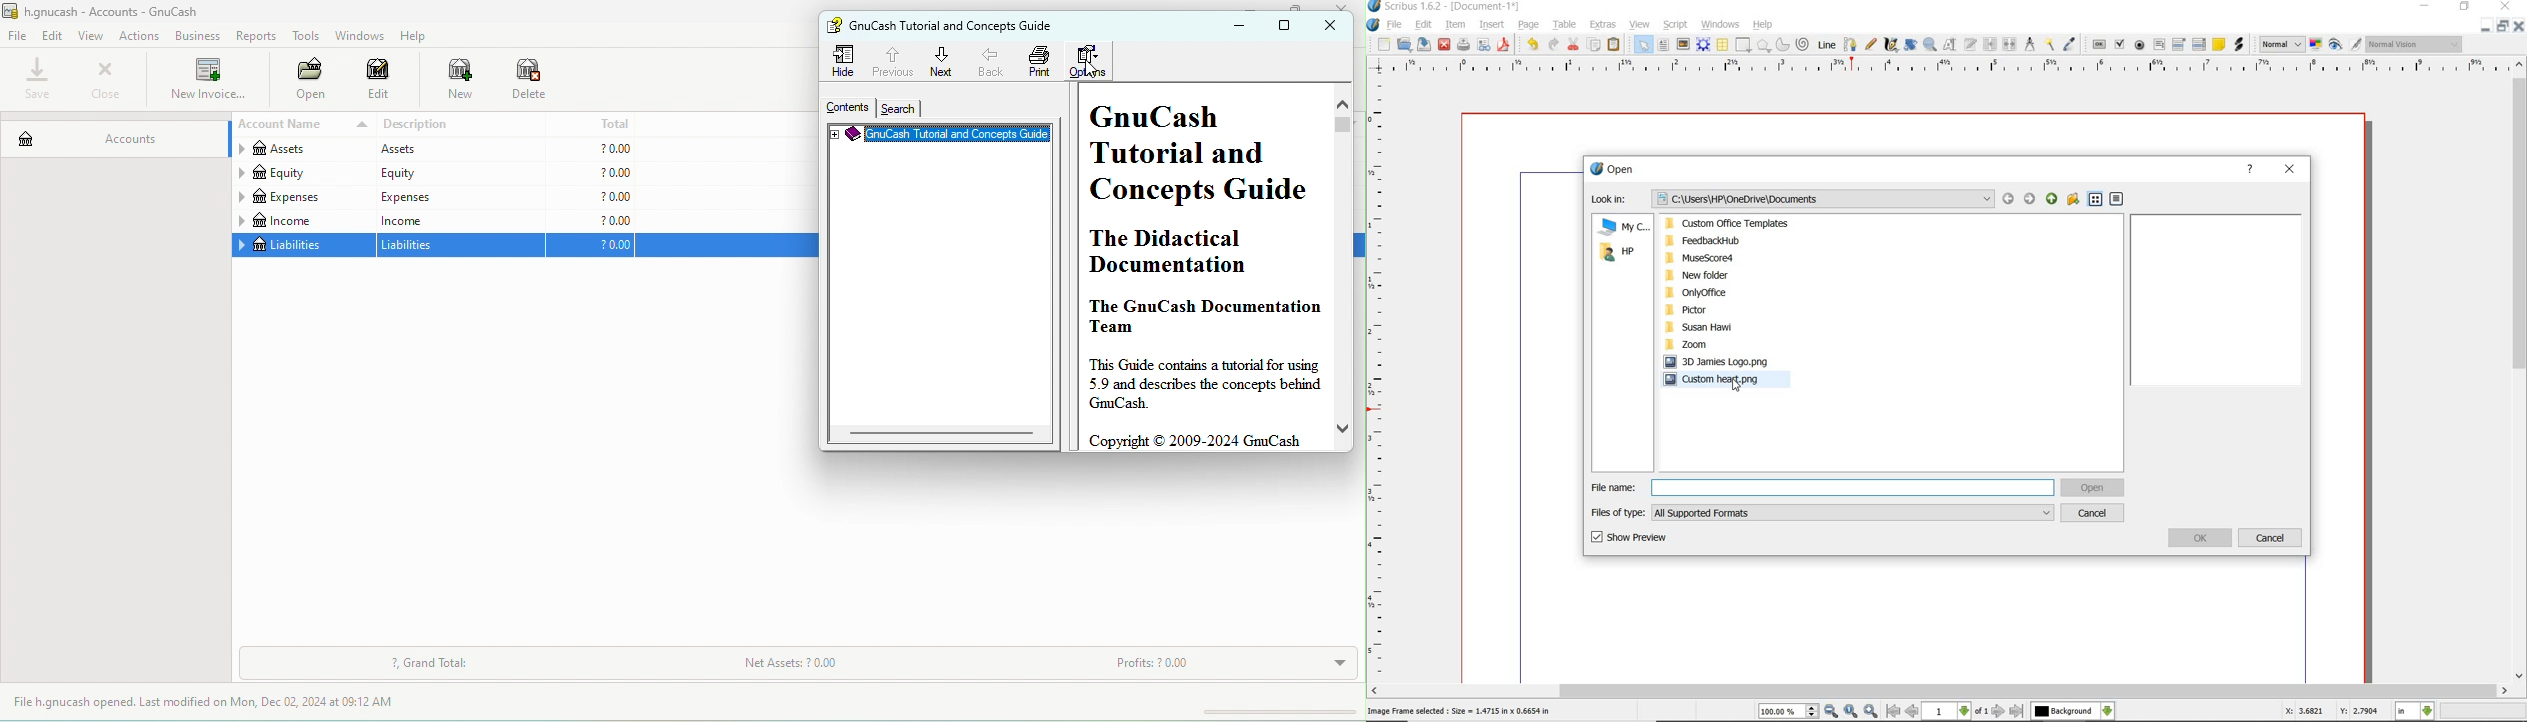  What do you see at coordinates (1347, 6) in the screenshot?
I see `close` at bounding box center [1347, 6].